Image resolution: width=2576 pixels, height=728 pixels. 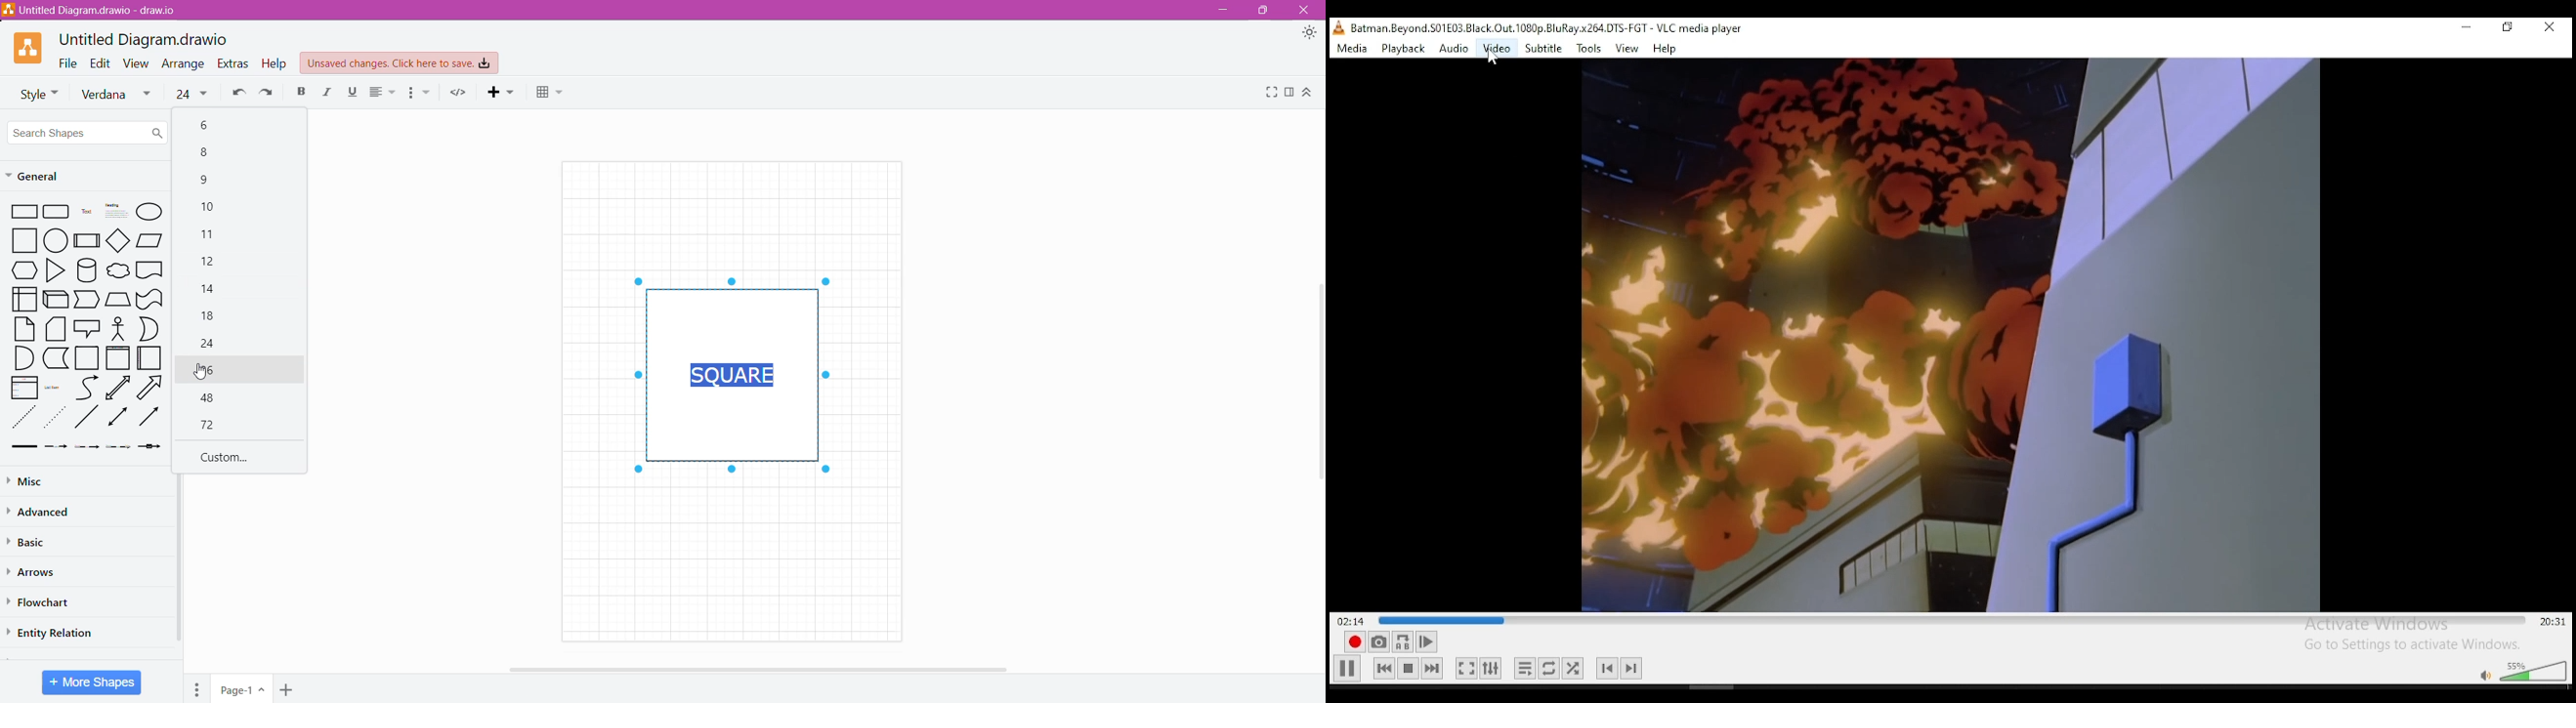 What do you see at coordinates (354, 95) in the screenshot?
I see `Underline` at bounding box center [354, 95].